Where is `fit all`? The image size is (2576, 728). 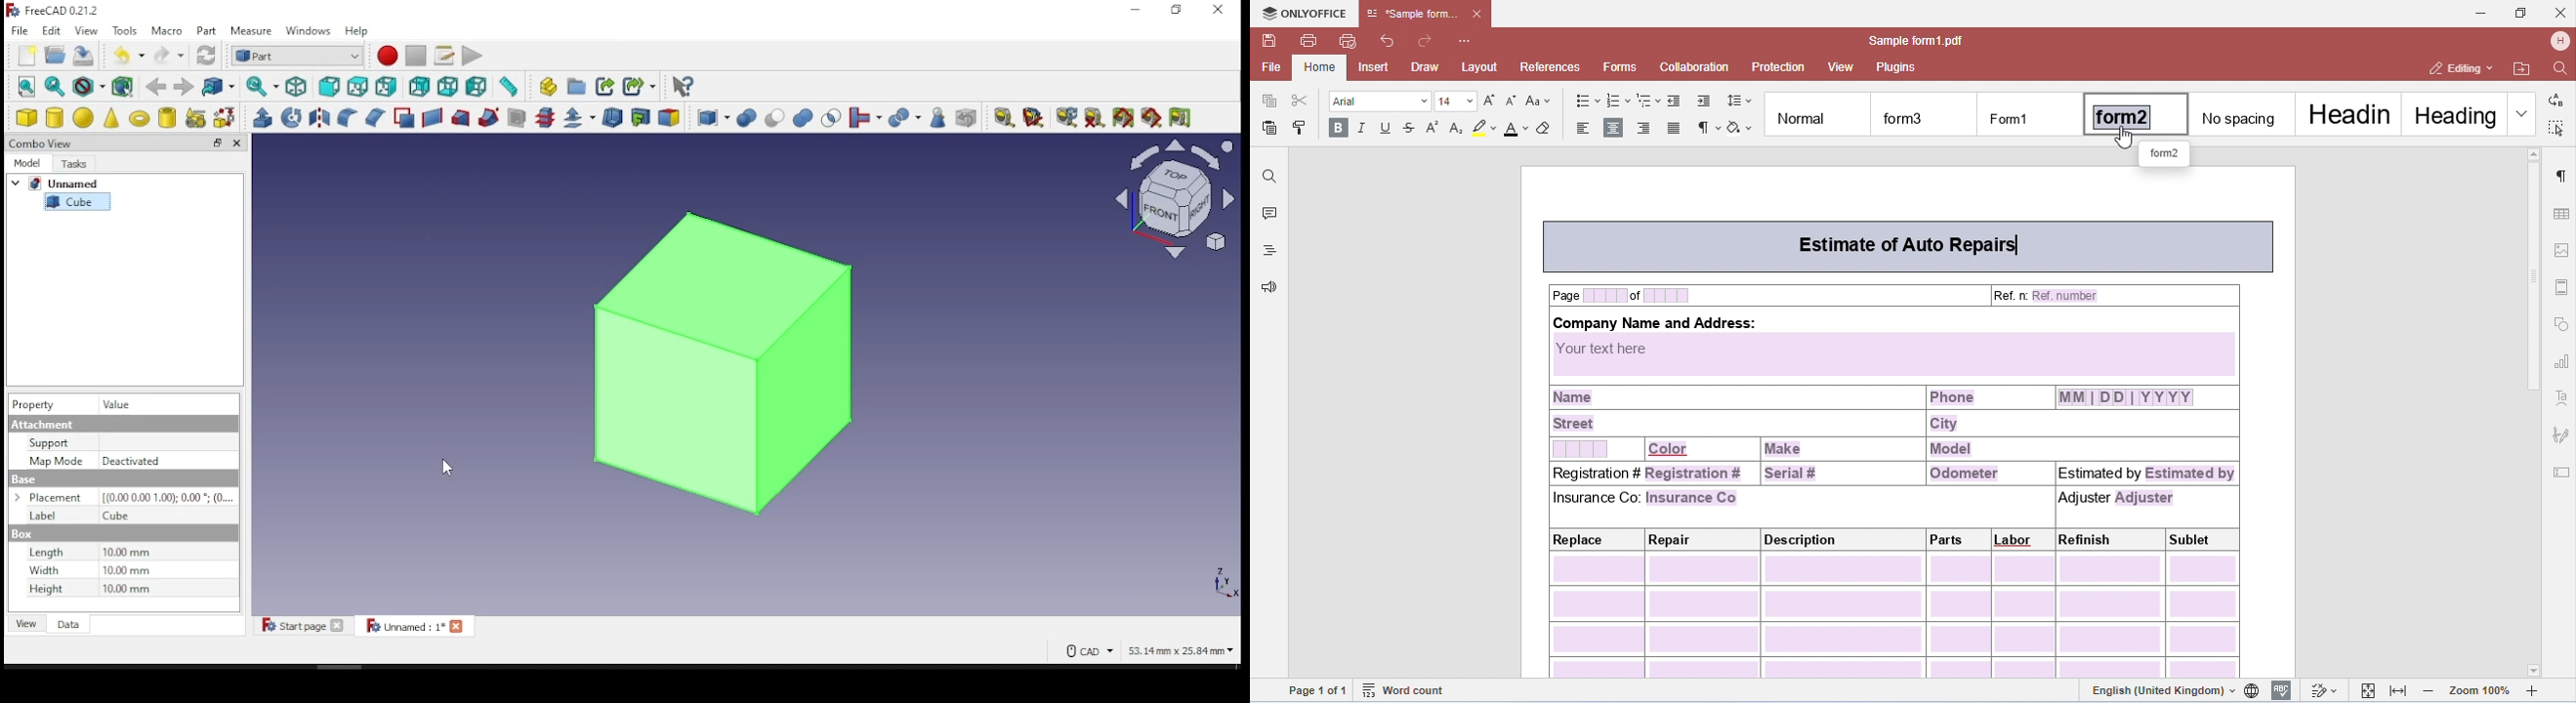
fit all is located at coordinates (27, 86).